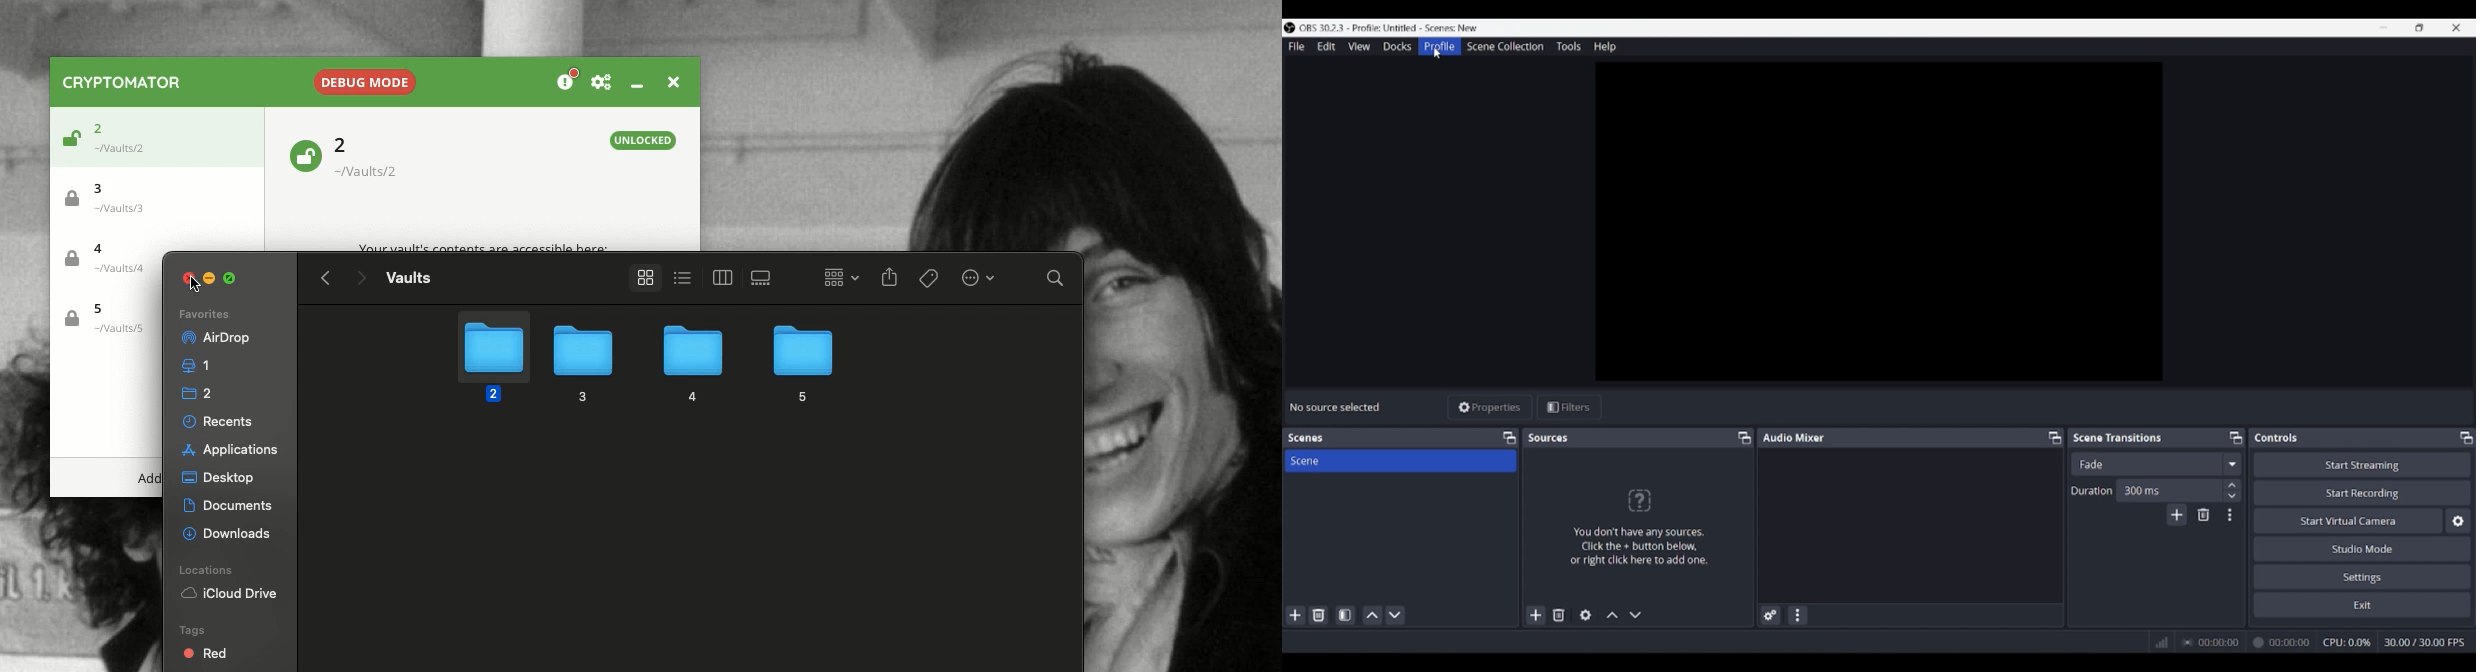 The width and height of the screenshot is (2492, 672). I want to click on Add scene, so click(1296, 615).